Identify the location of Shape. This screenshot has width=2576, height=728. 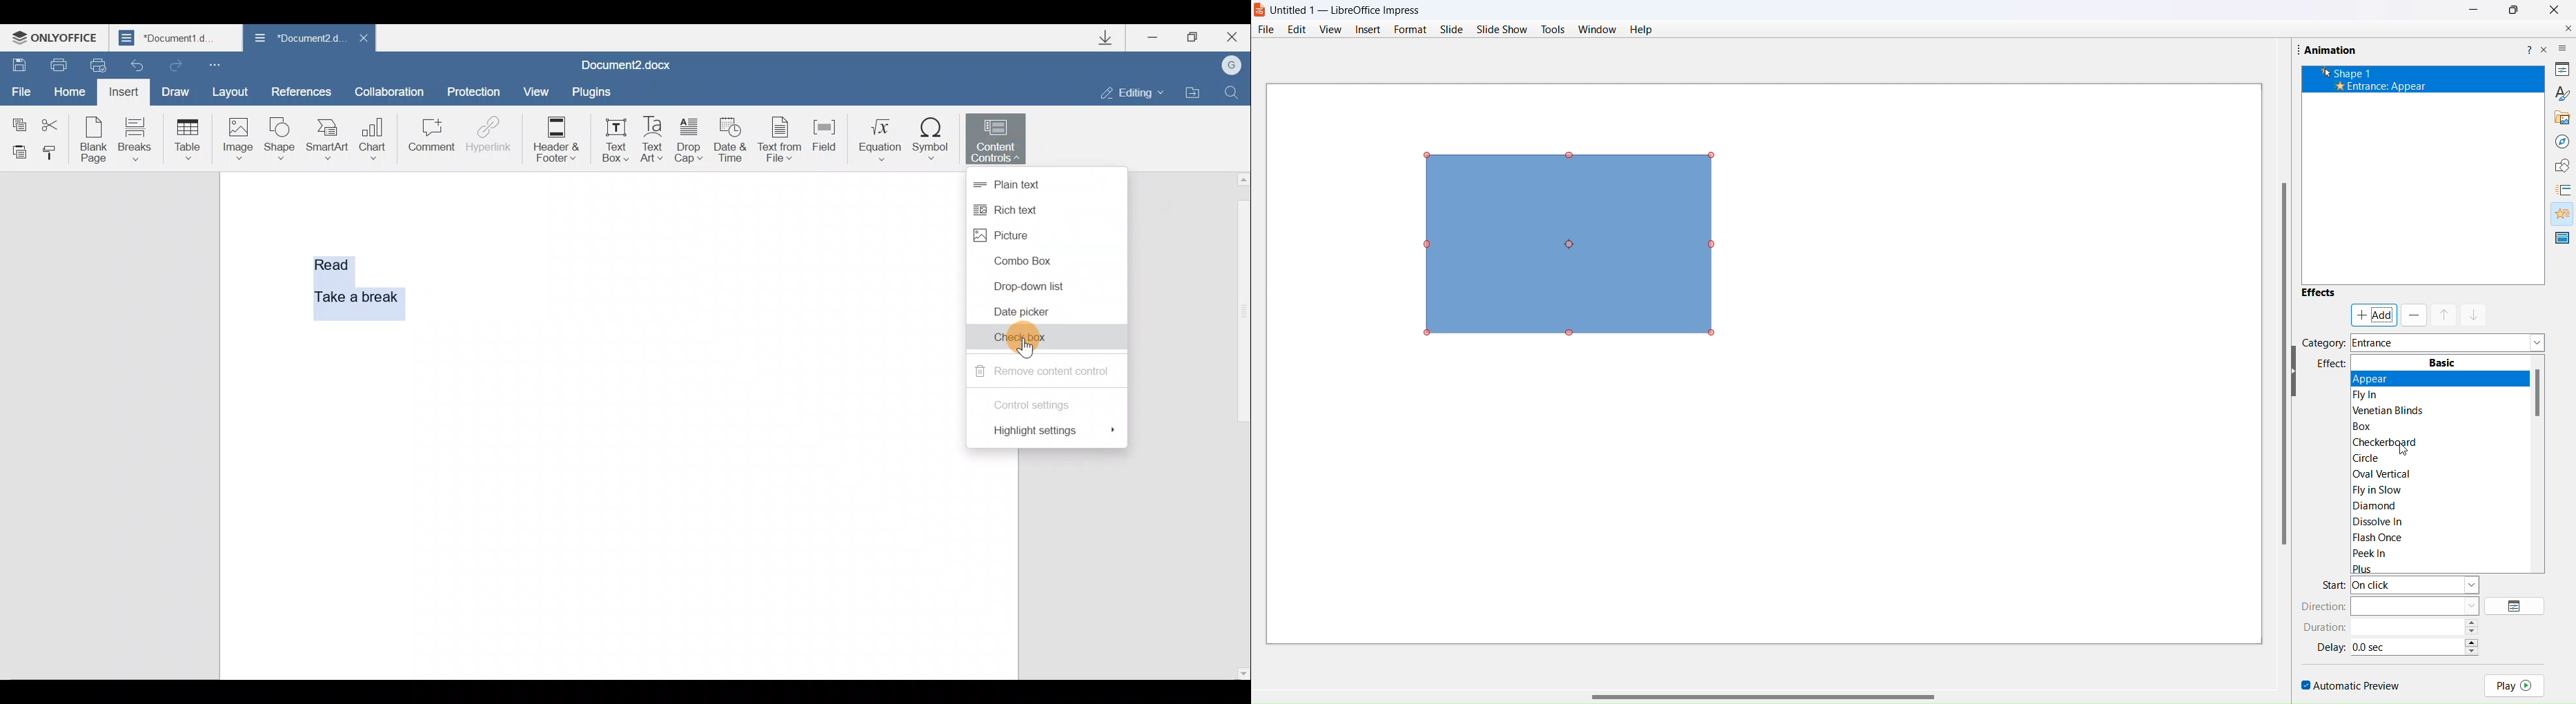
(278, 139).